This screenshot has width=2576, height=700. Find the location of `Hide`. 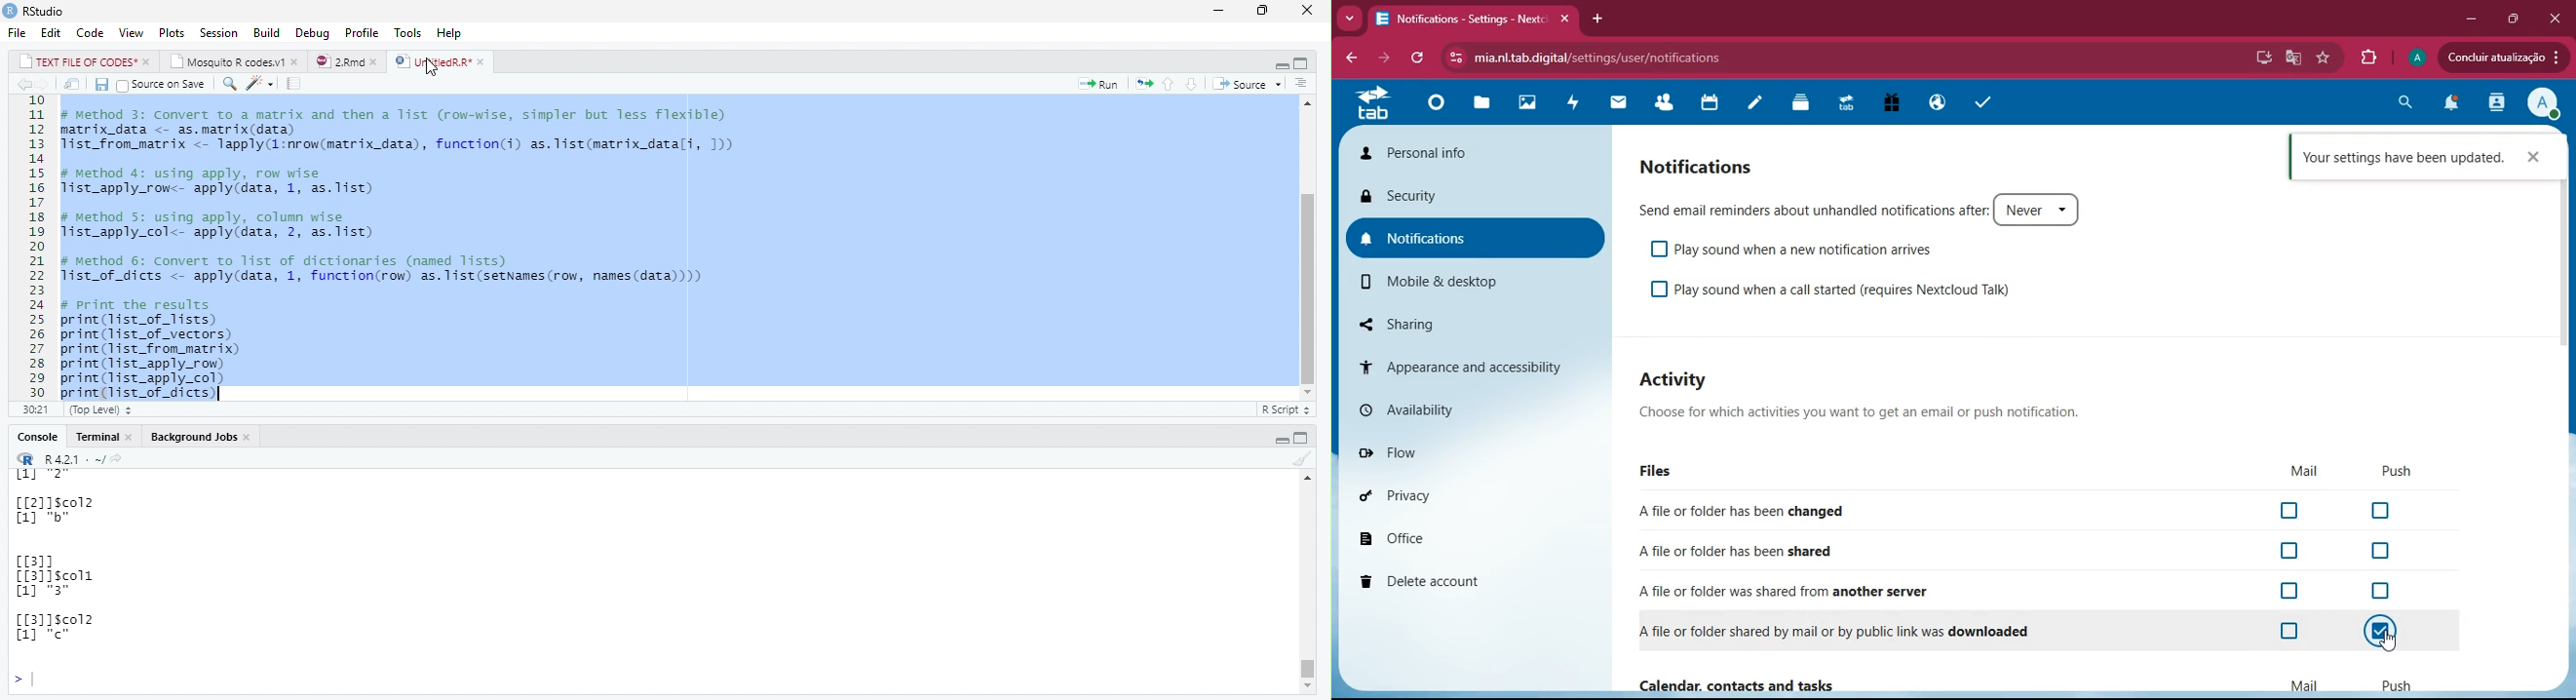

Hide is located at coordinates (1280, 438).